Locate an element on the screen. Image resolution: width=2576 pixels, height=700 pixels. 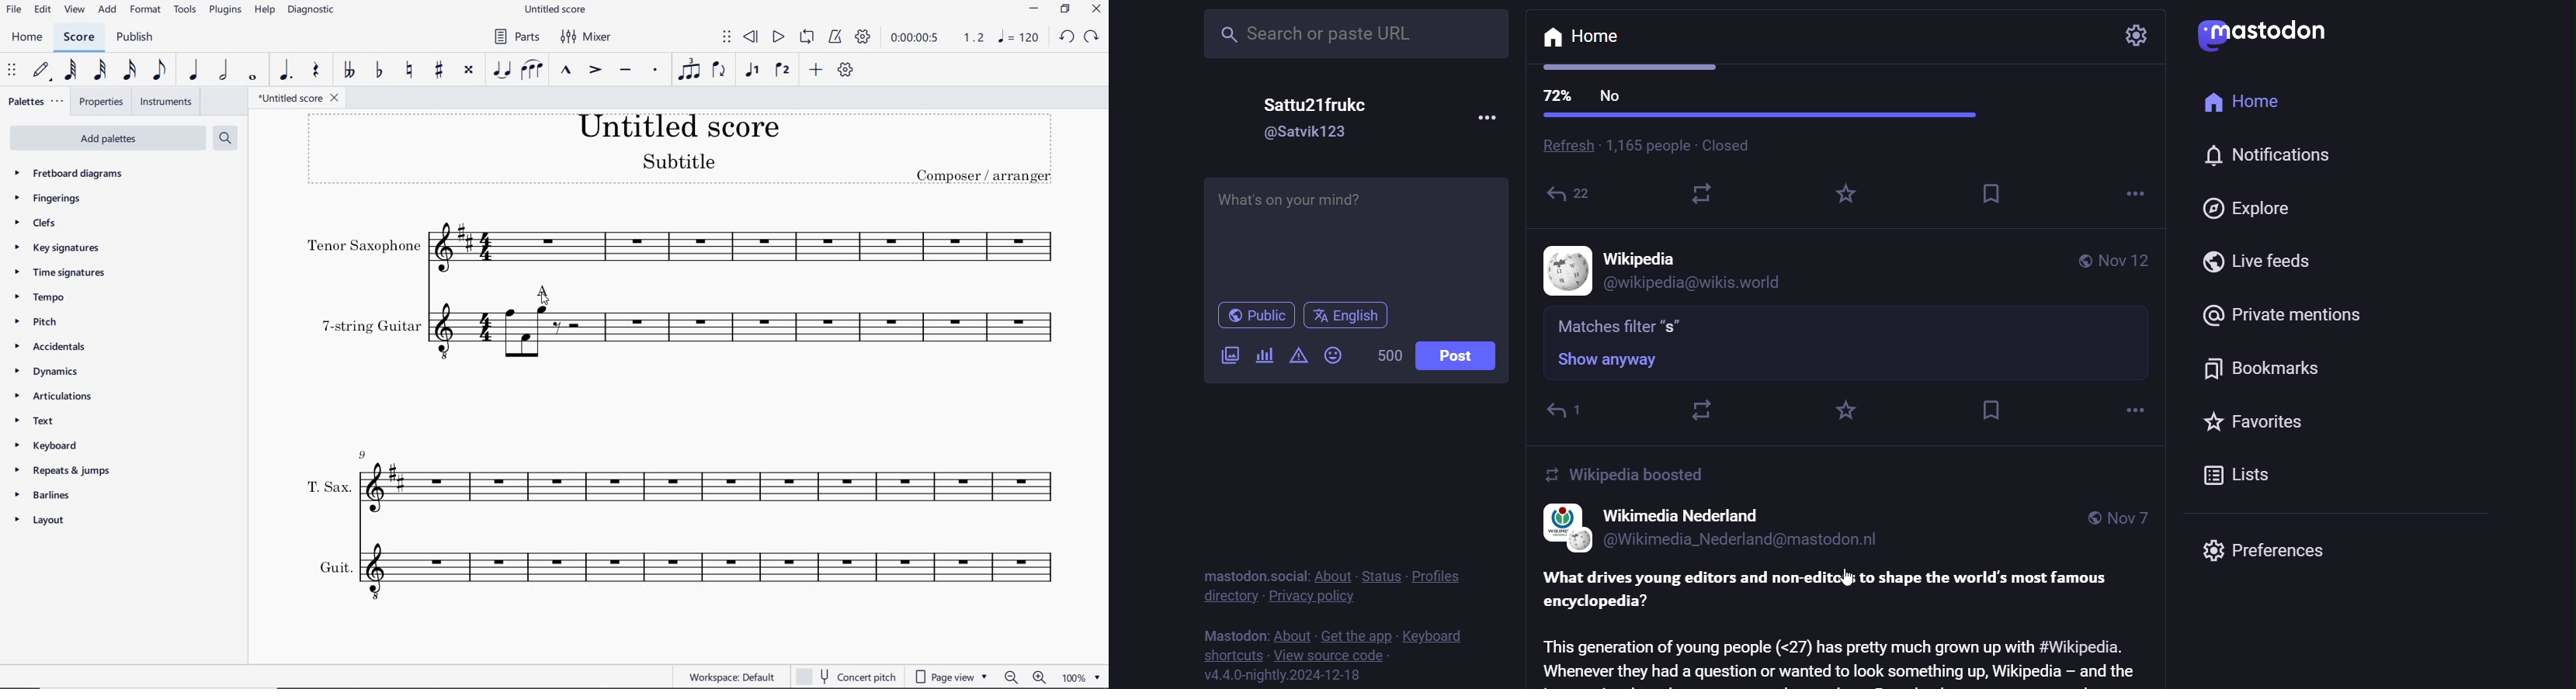
live feed is located at coordinates (2265, 261).